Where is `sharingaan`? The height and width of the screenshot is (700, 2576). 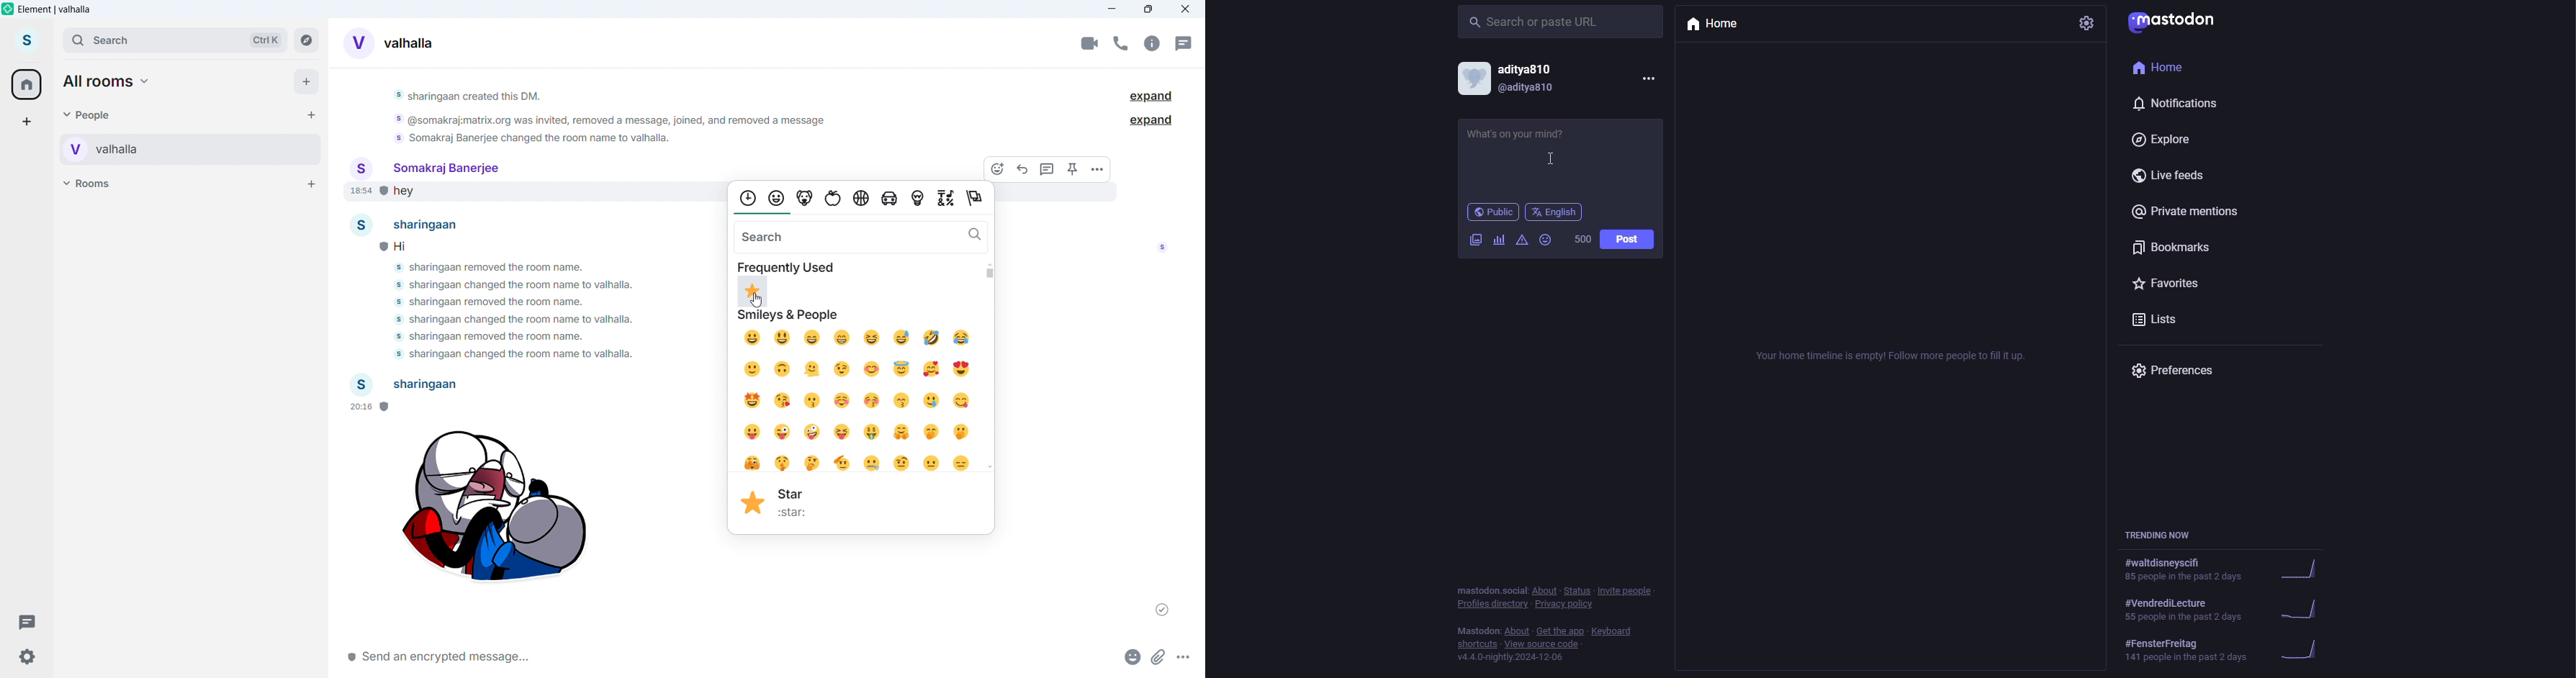 sharingaan is located at coordinates (411, 225).